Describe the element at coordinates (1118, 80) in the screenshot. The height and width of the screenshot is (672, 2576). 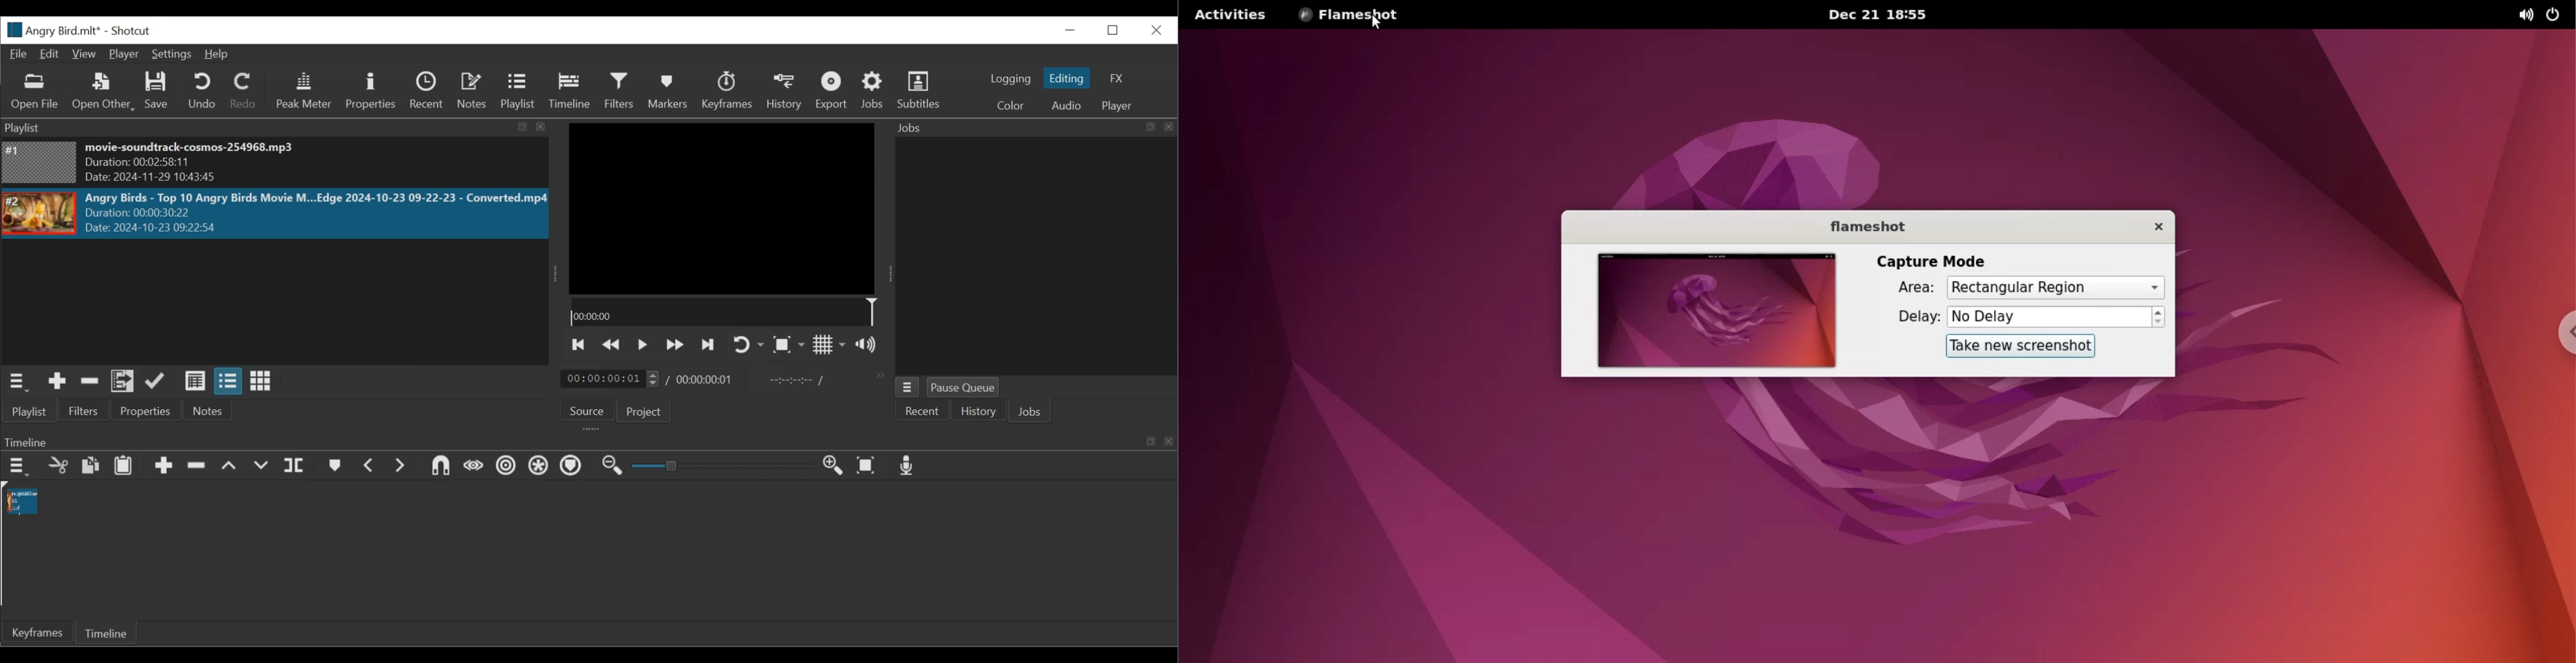
I see `FX` at that location.